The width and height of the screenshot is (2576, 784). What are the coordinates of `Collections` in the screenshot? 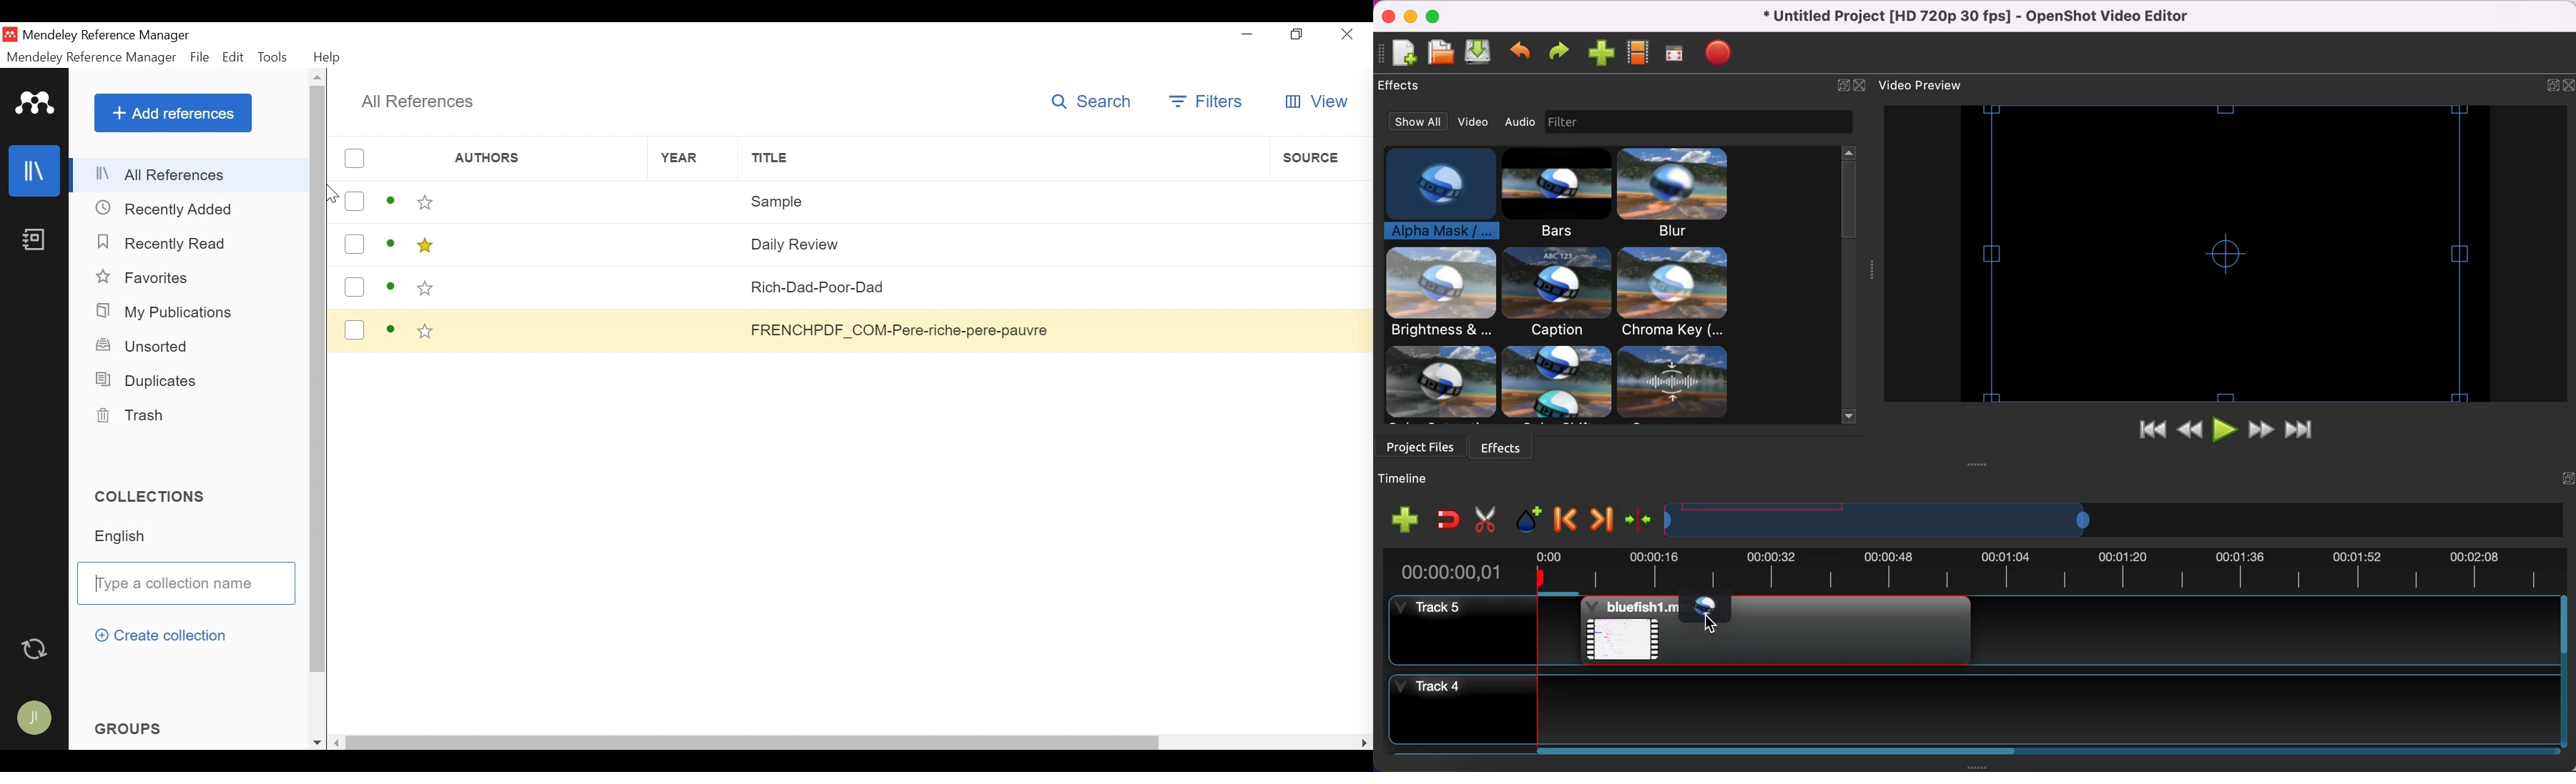 It's located at (157, 496).